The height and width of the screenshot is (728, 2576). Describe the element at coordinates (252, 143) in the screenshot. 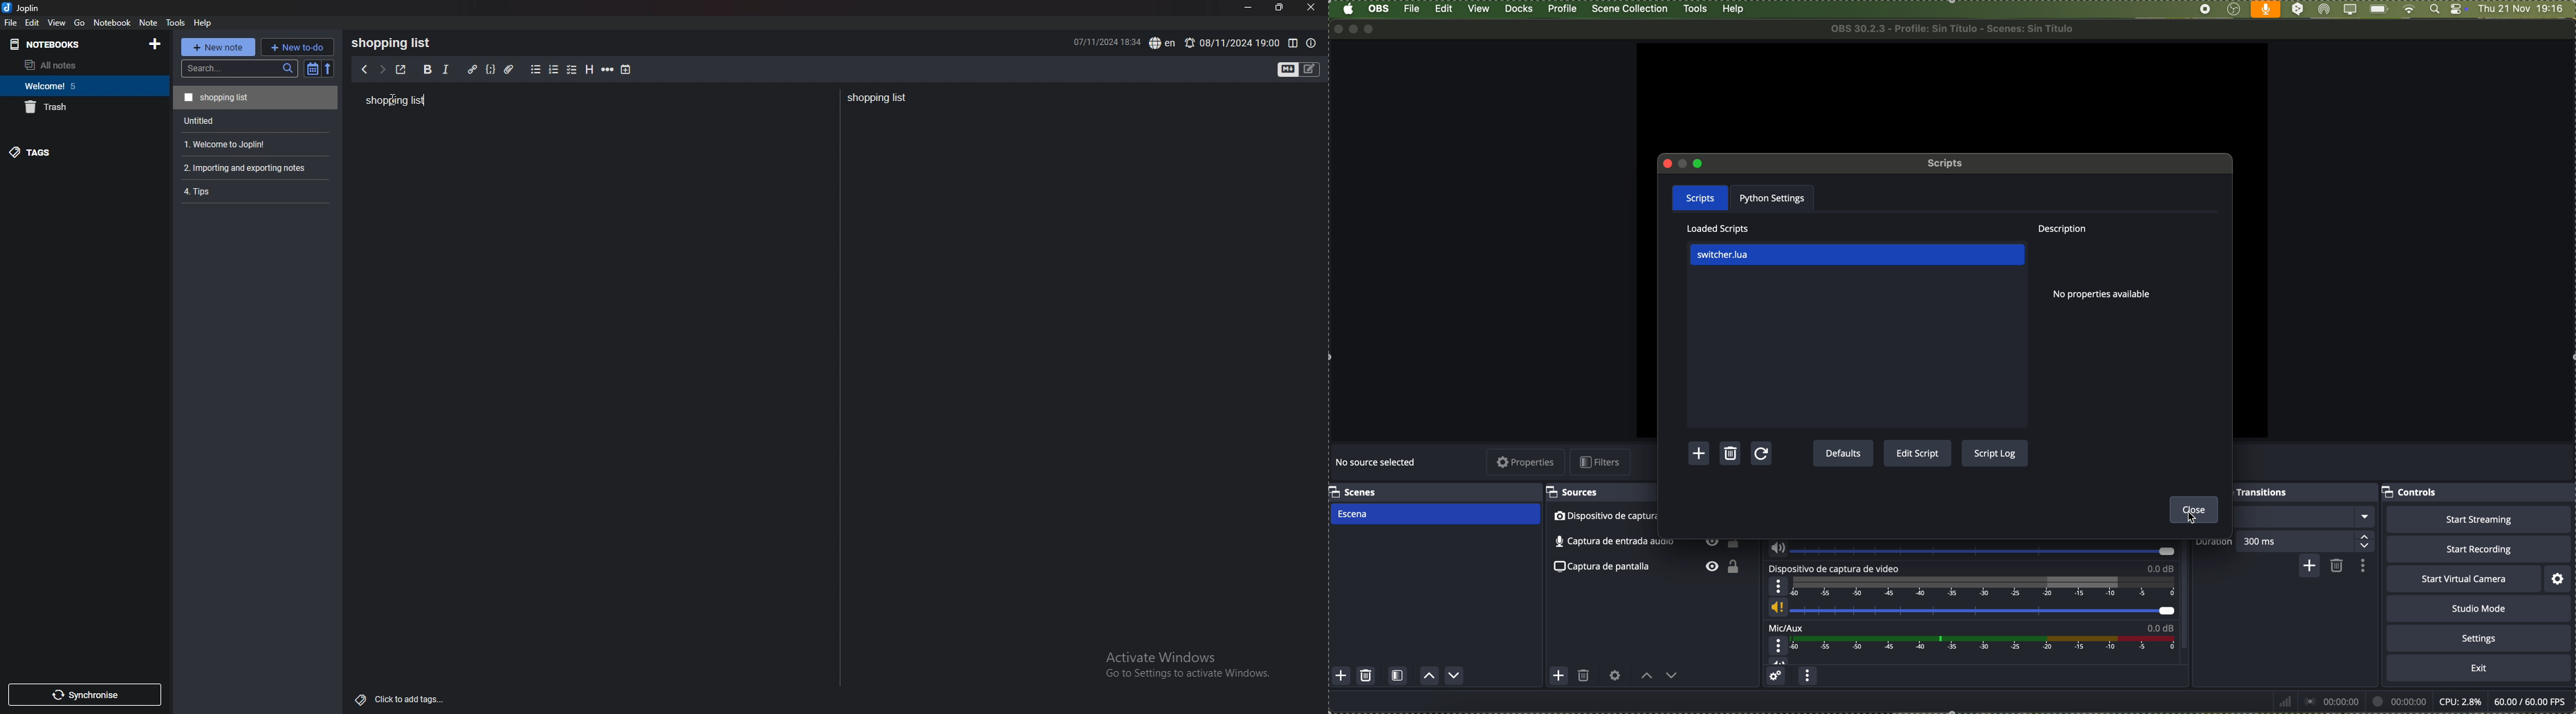

I see `1. Welcome to Joplin!` at that location.